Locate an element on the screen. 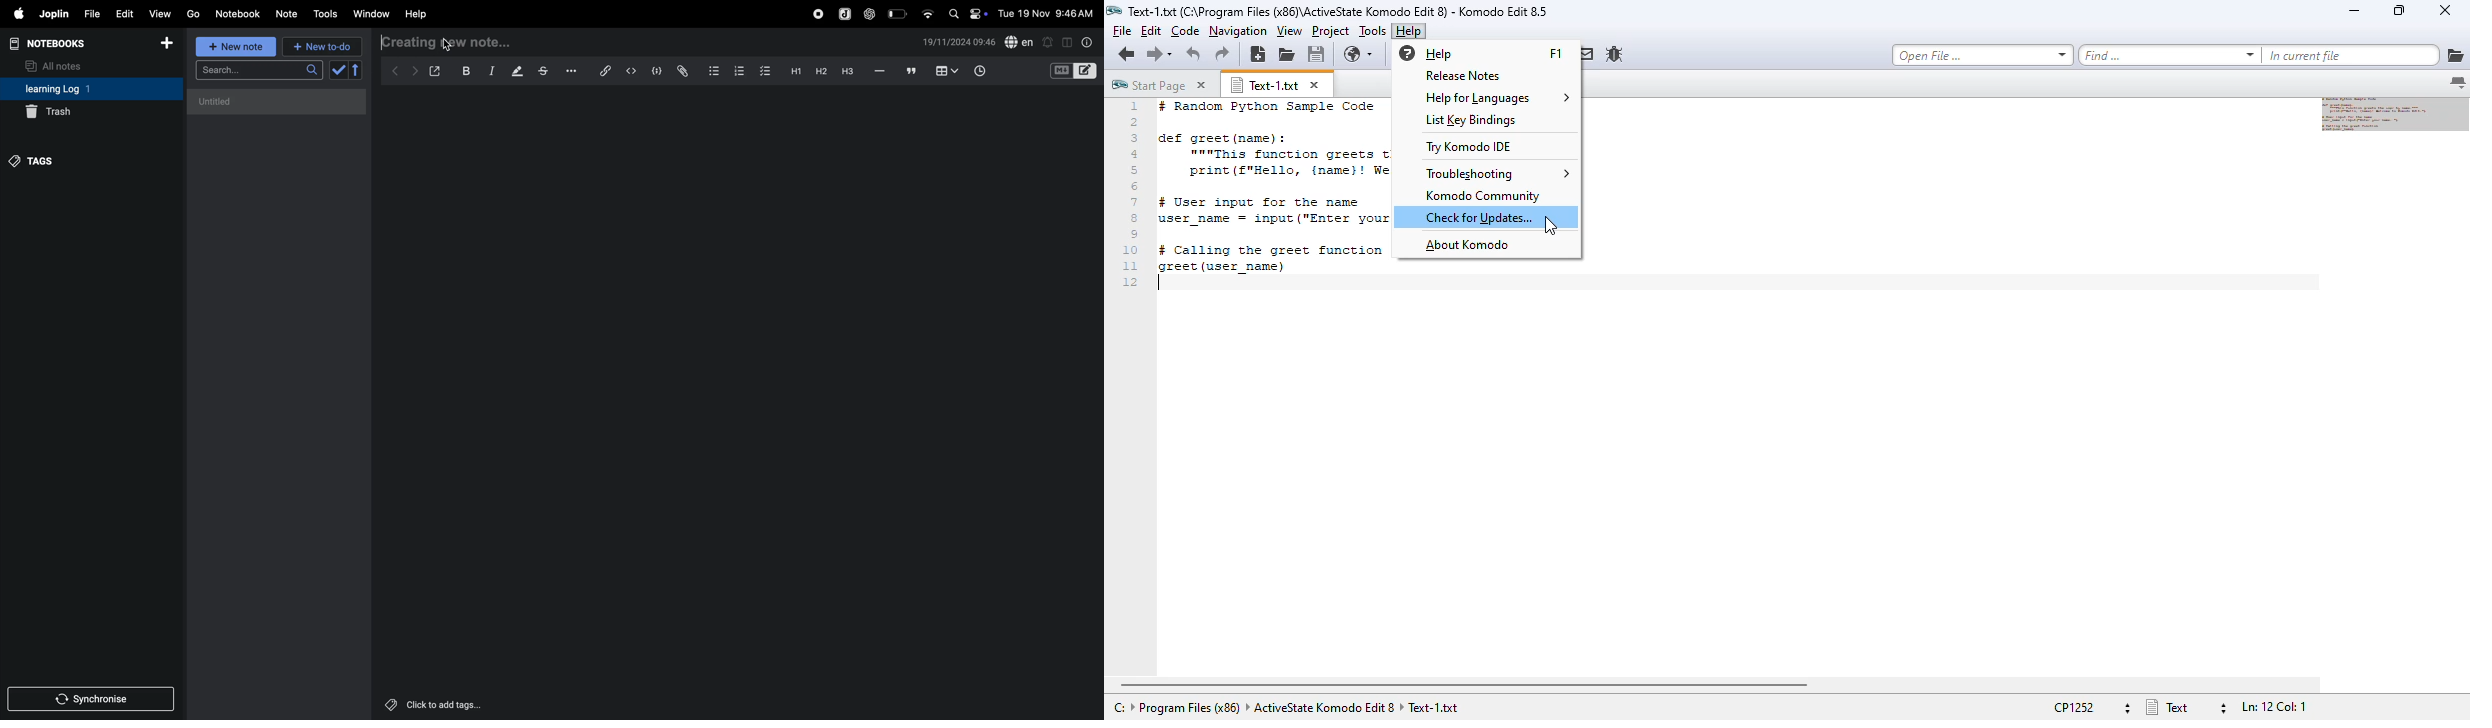  click to add tags is located at coordinates (430, 705).